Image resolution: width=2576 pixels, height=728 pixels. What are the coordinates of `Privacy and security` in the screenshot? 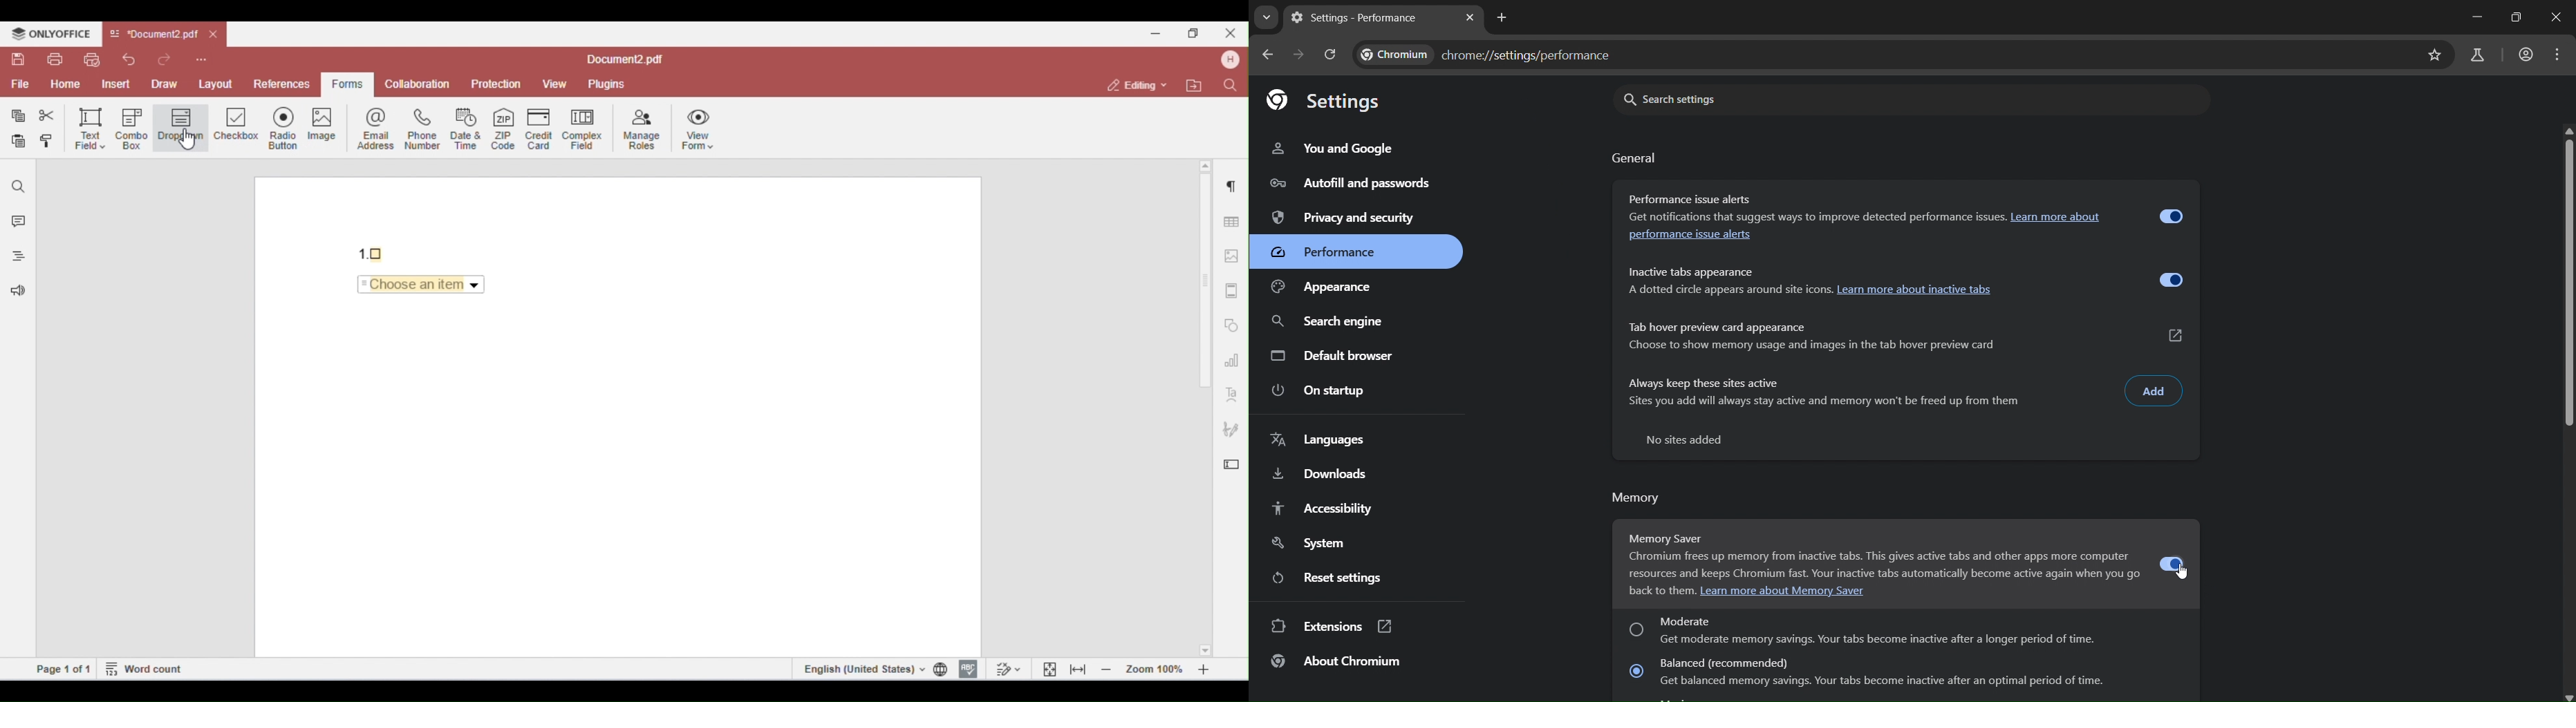 It's located at (1342, 218).